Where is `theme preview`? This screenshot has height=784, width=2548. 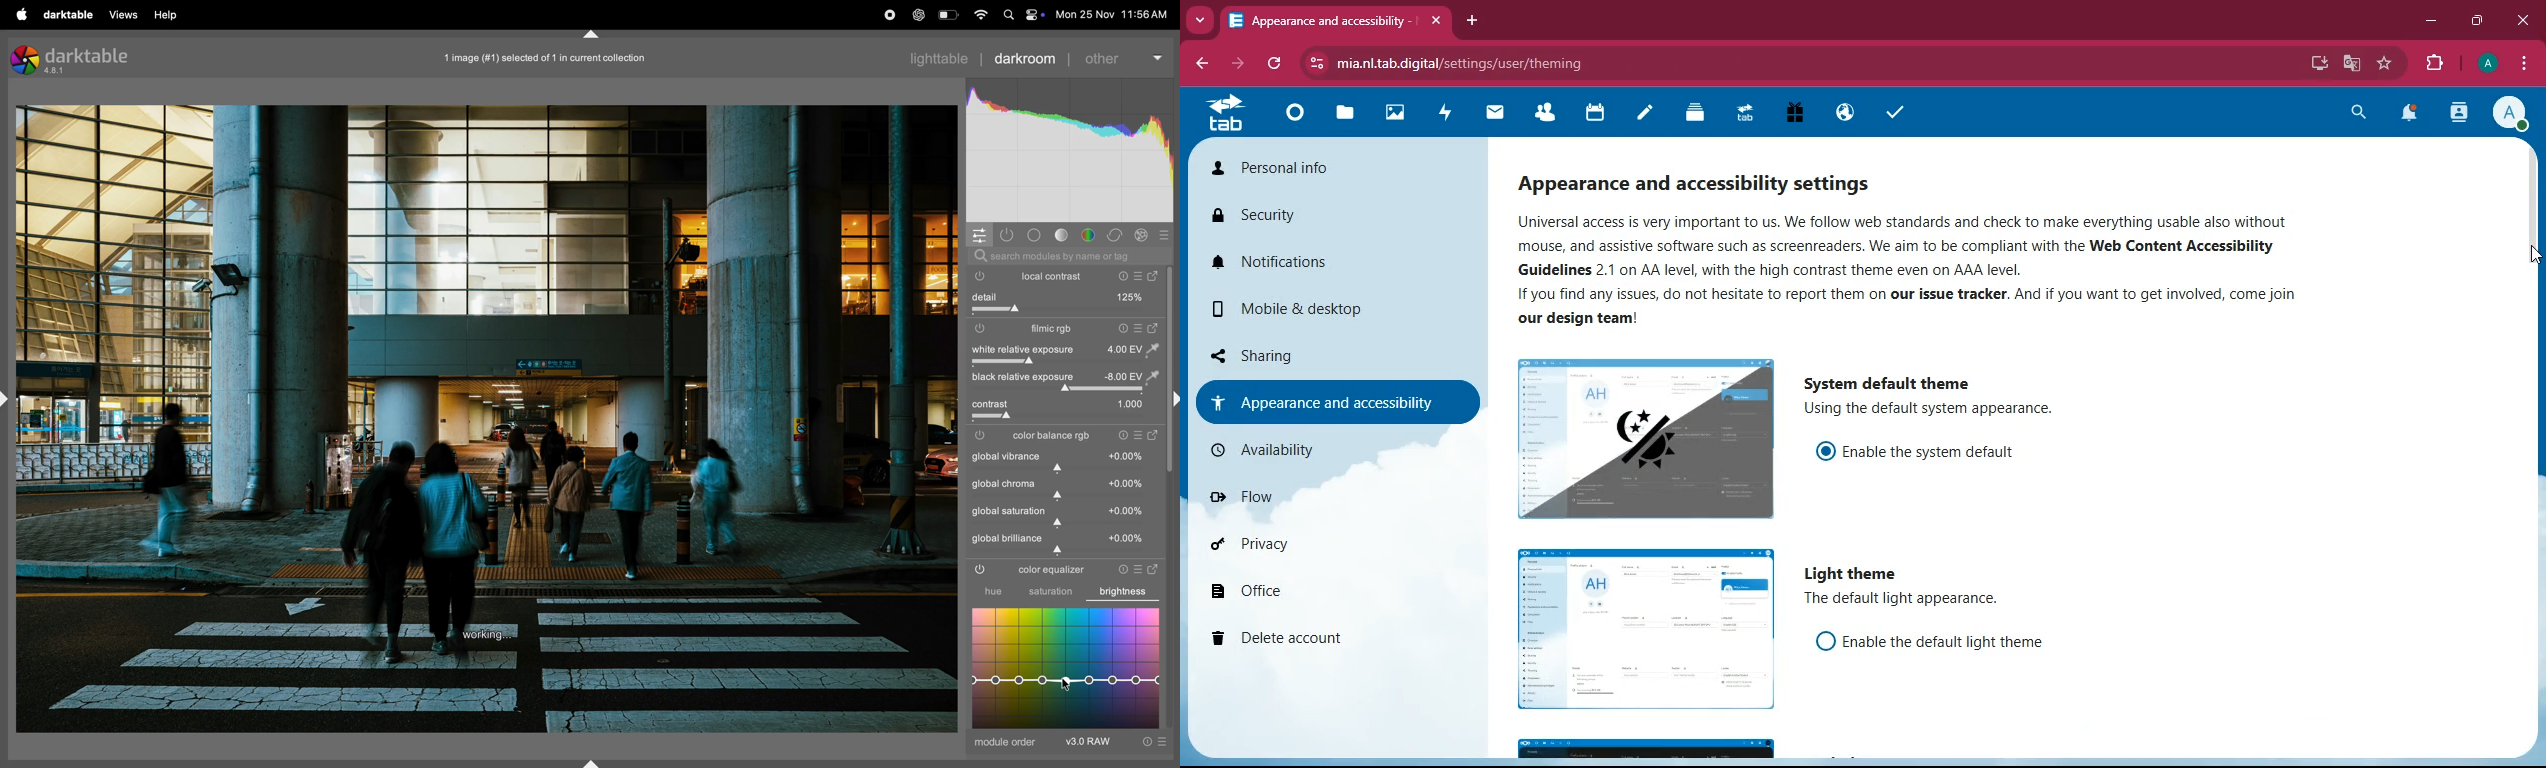 theme preview is located at coordinates (1644, 748).